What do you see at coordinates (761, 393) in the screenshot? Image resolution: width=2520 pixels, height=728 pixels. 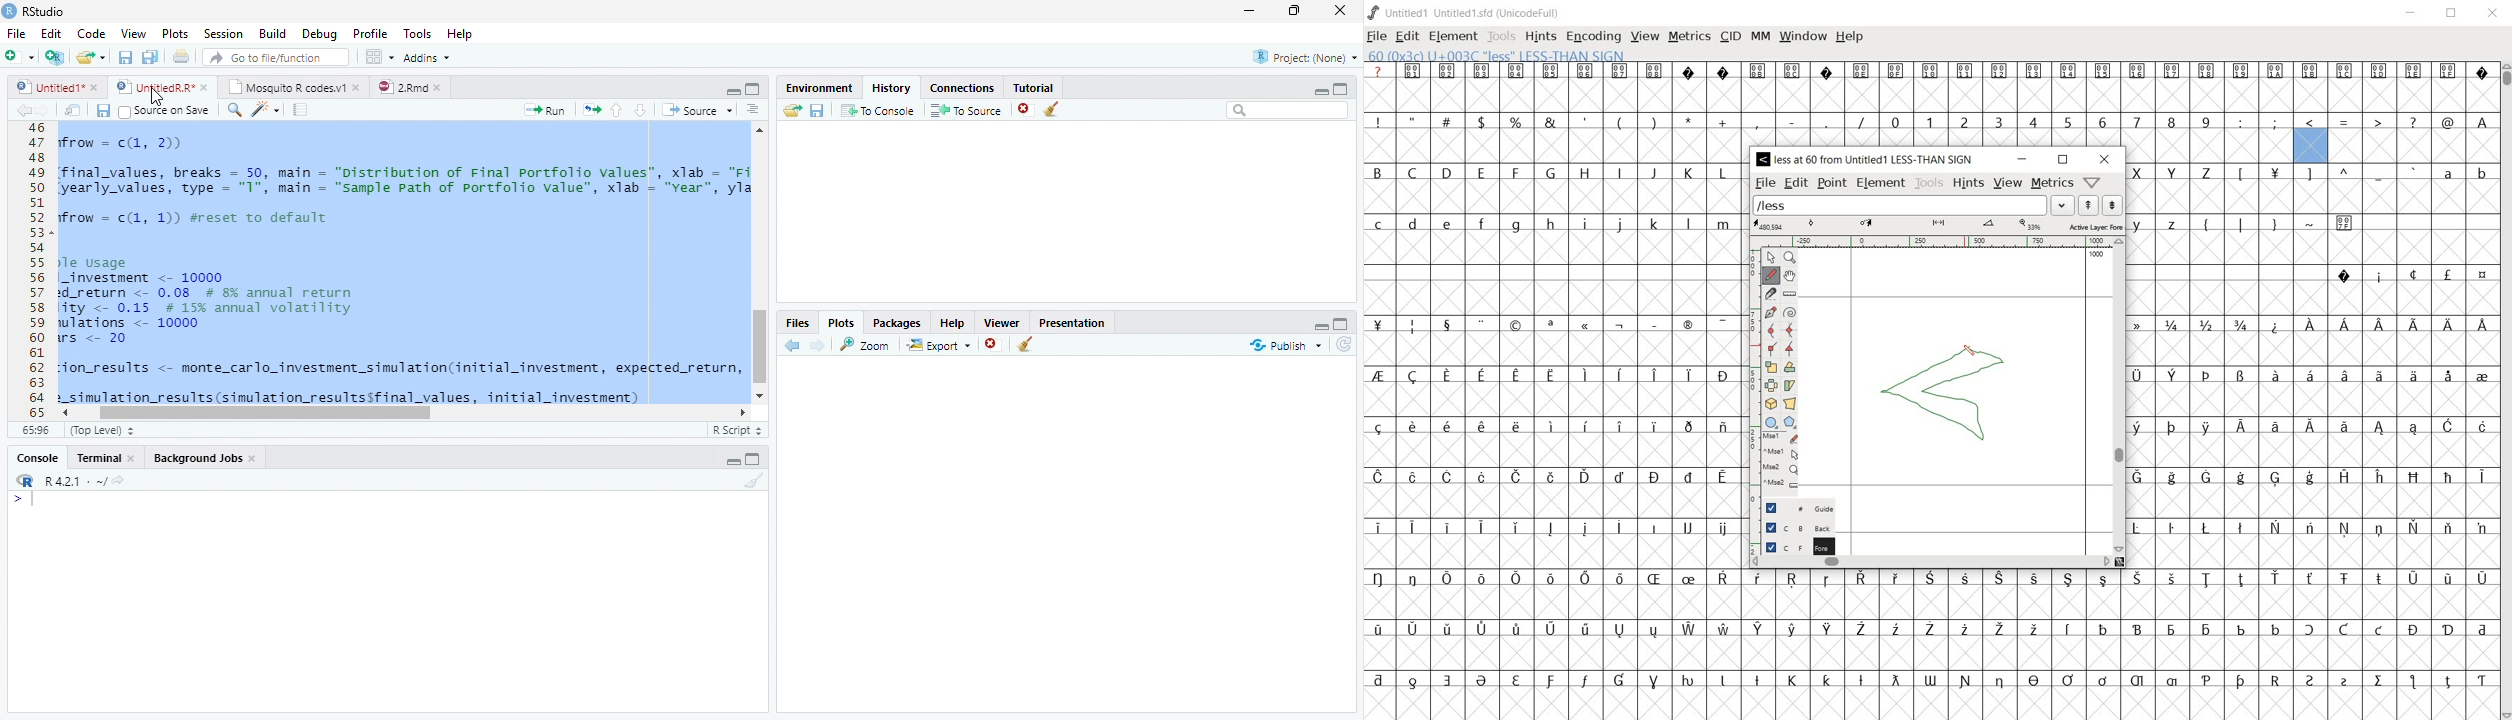 I see `Scroll down` at bounding box center [761, 393].